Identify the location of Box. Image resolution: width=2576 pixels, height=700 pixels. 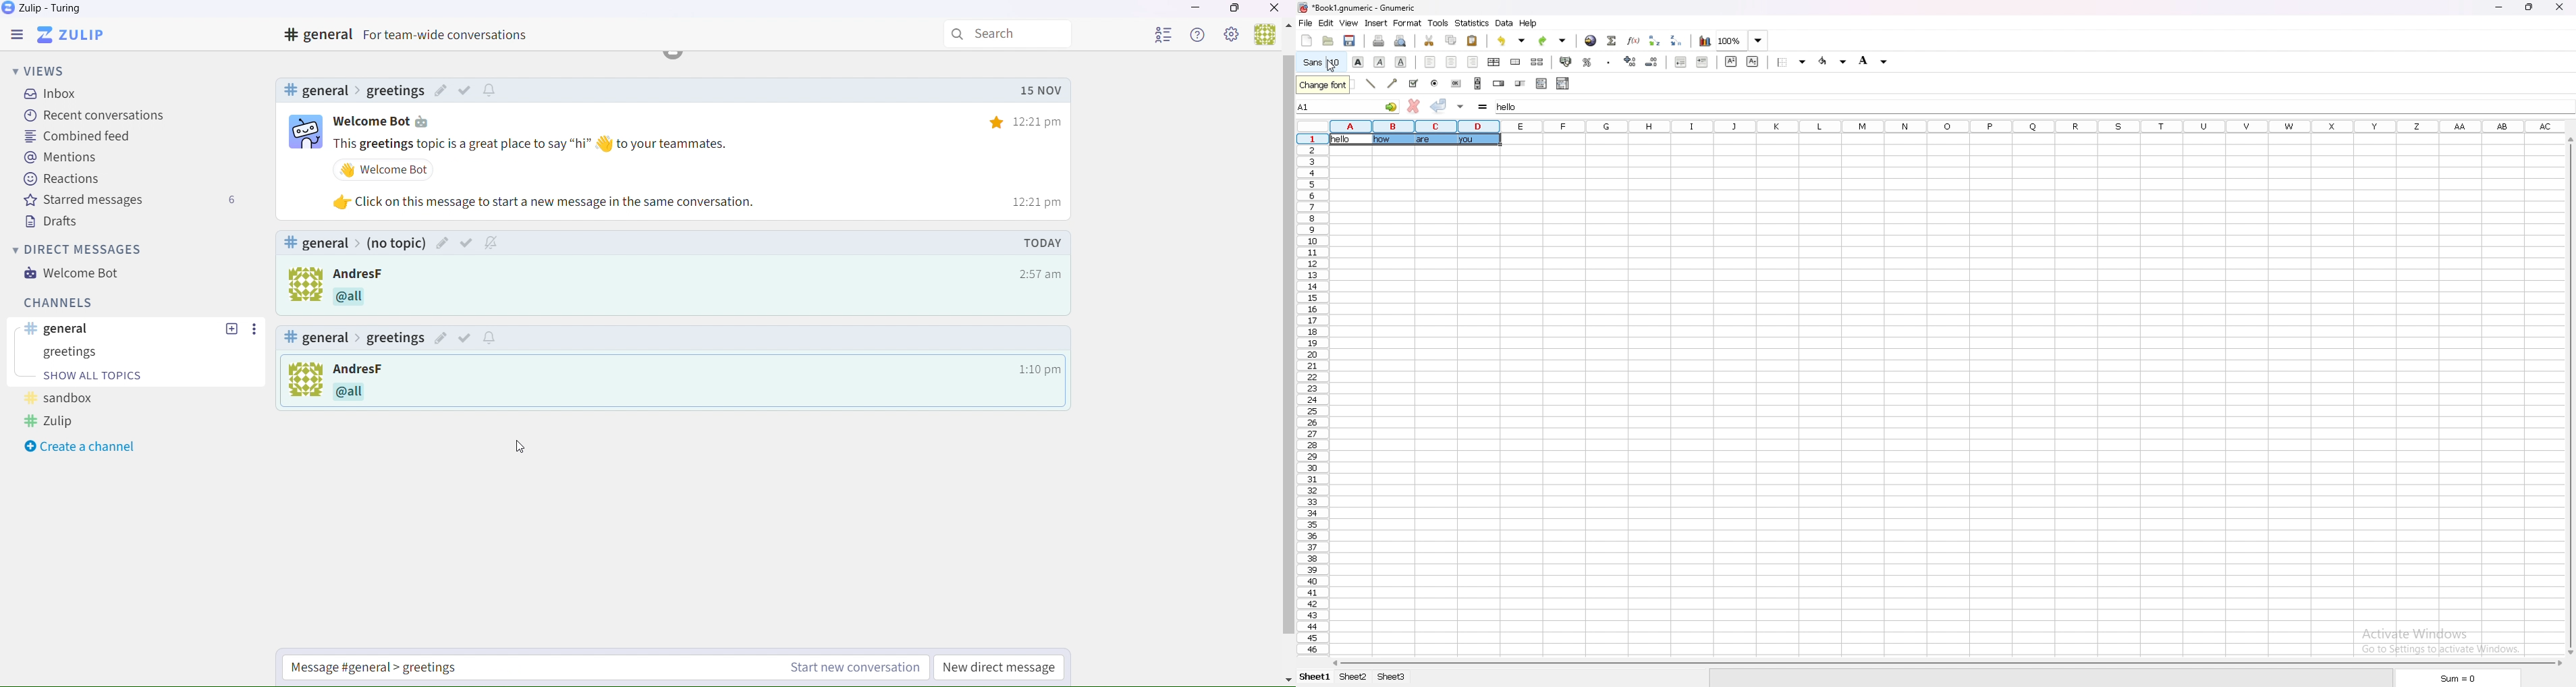
(1236, 11).